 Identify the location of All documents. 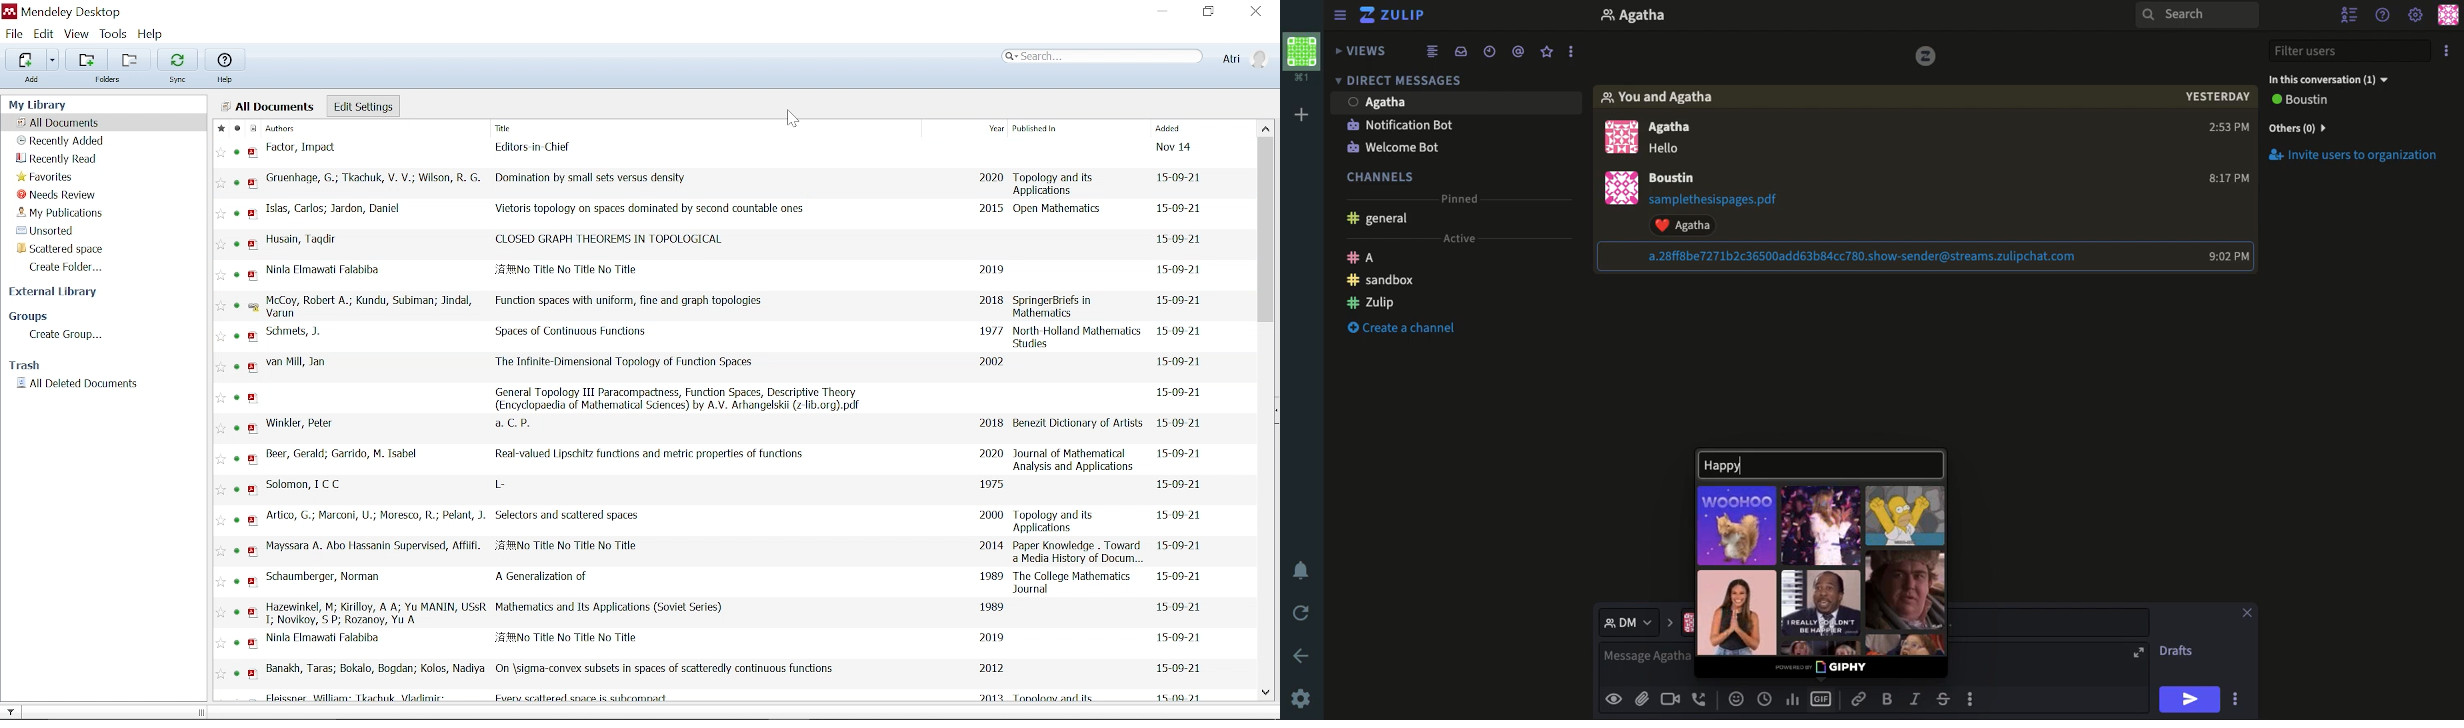
(65, 122).